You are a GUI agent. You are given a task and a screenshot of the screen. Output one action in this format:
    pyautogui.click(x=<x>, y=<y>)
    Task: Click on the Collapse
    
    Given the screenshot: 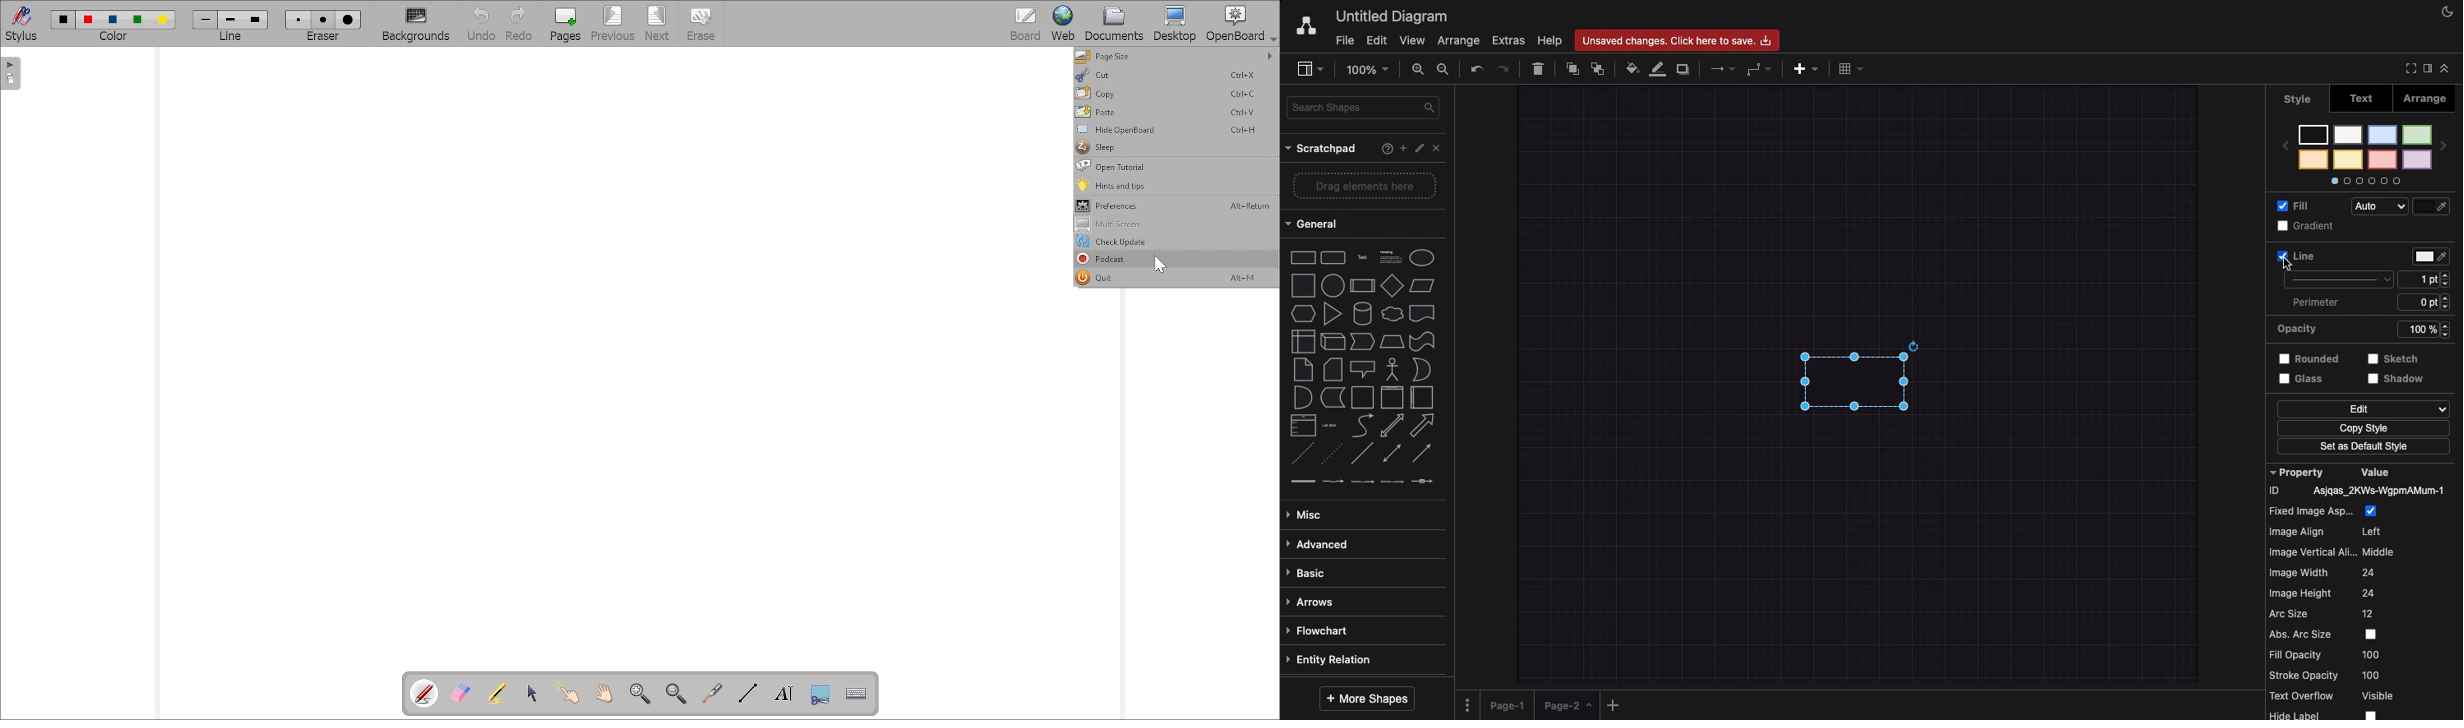 What is the action you would take?
    pyautogui.click(x=2445, y=67)
    